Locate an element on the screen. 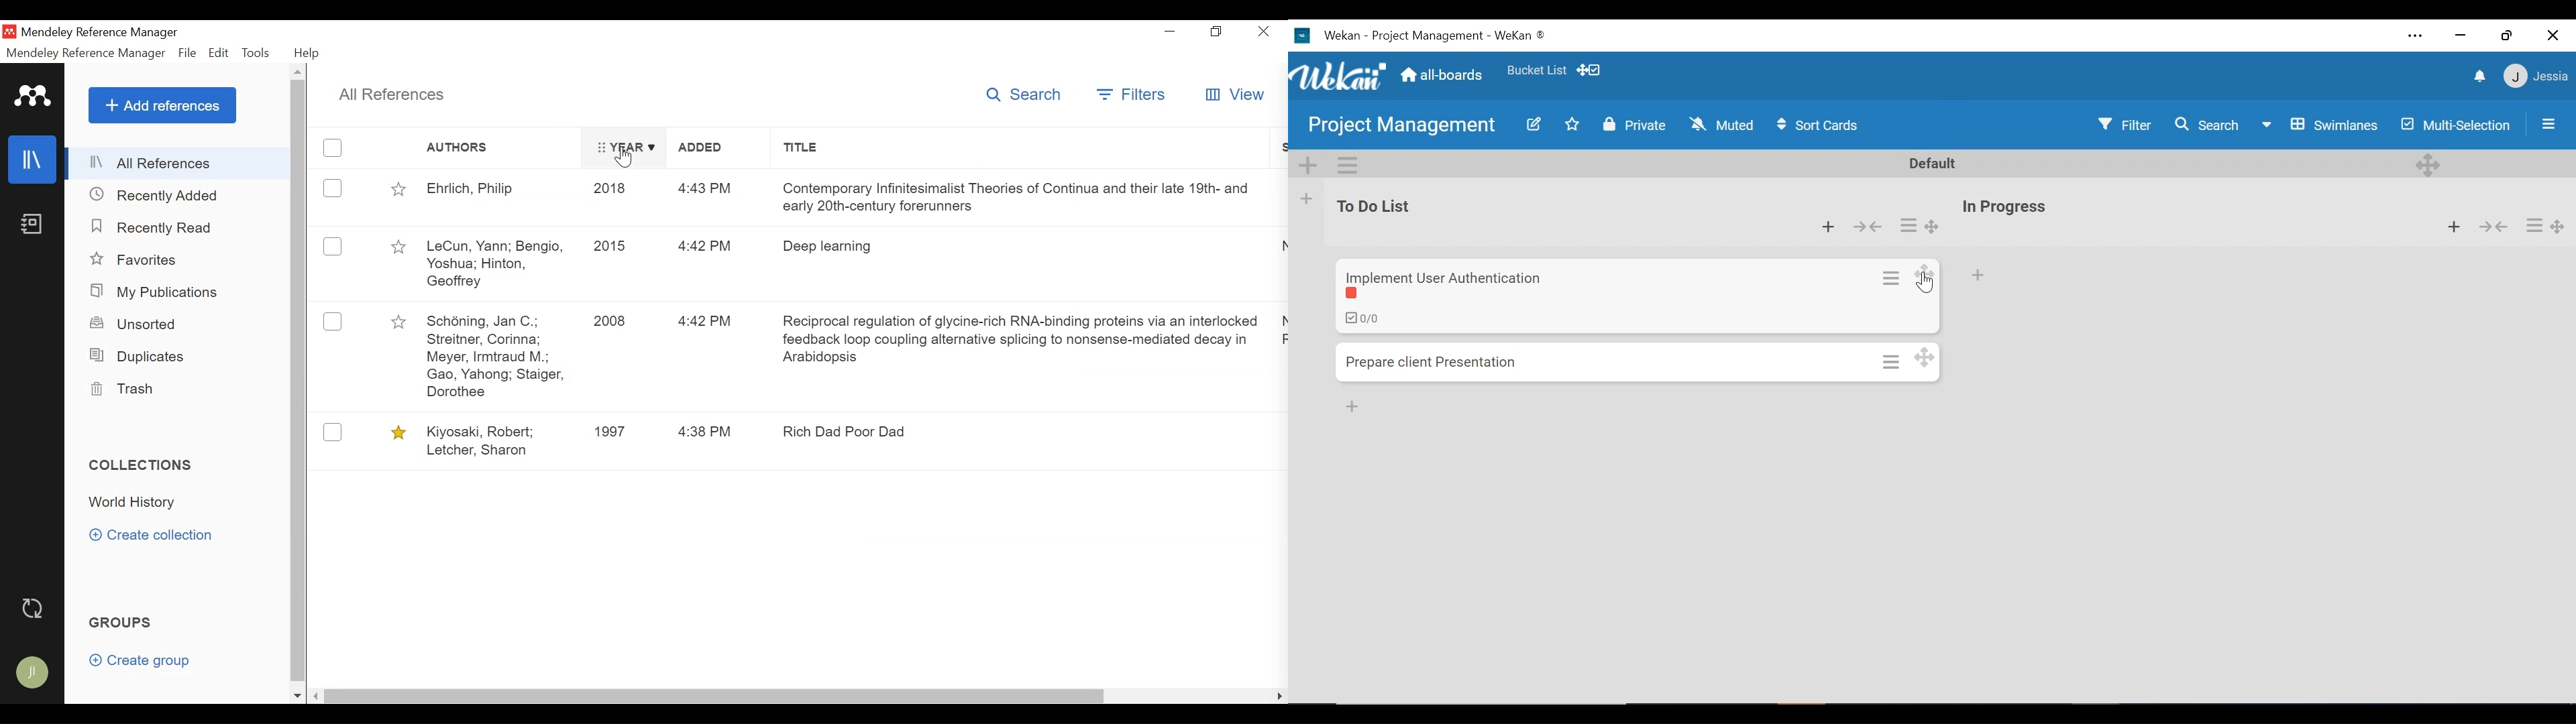 Image resolution: width=2576 pixels, height=728 pixels. Recently Added is located at coordinates (156, 229).